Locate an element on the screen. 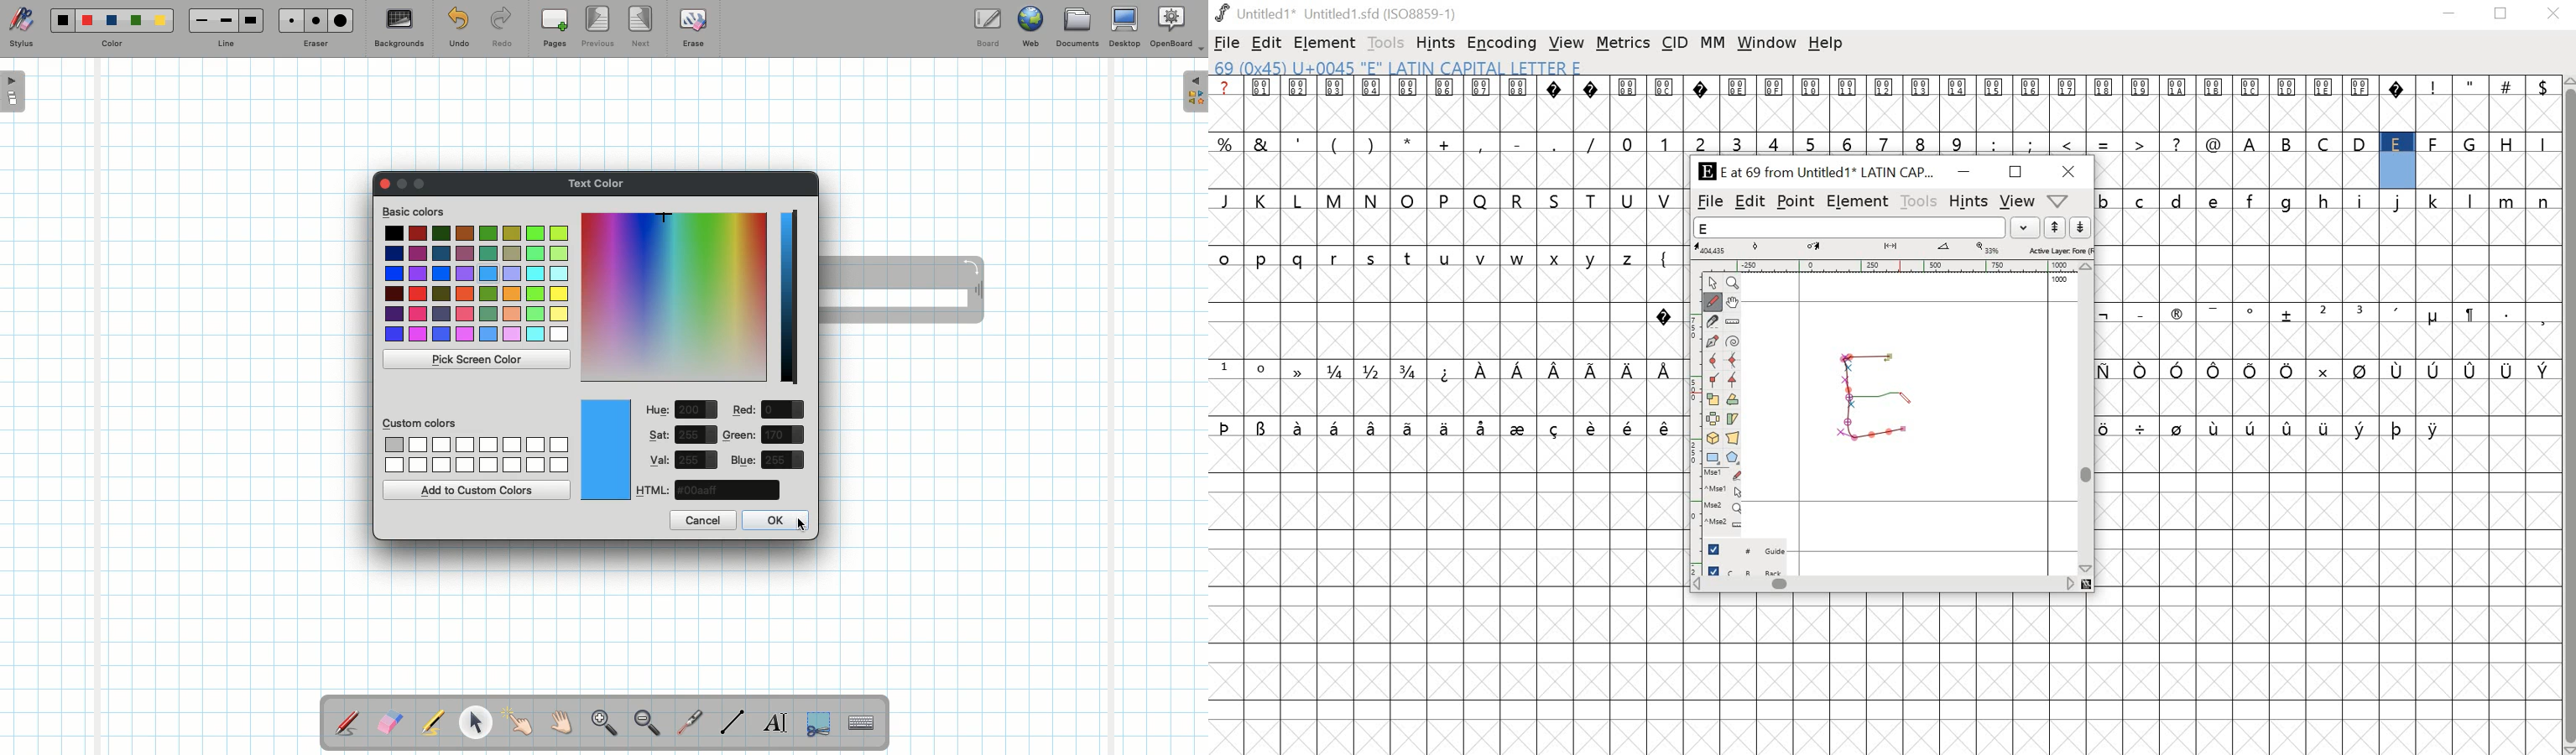 The image size is (2576, 756). Color is located at coordinates (110, 44).